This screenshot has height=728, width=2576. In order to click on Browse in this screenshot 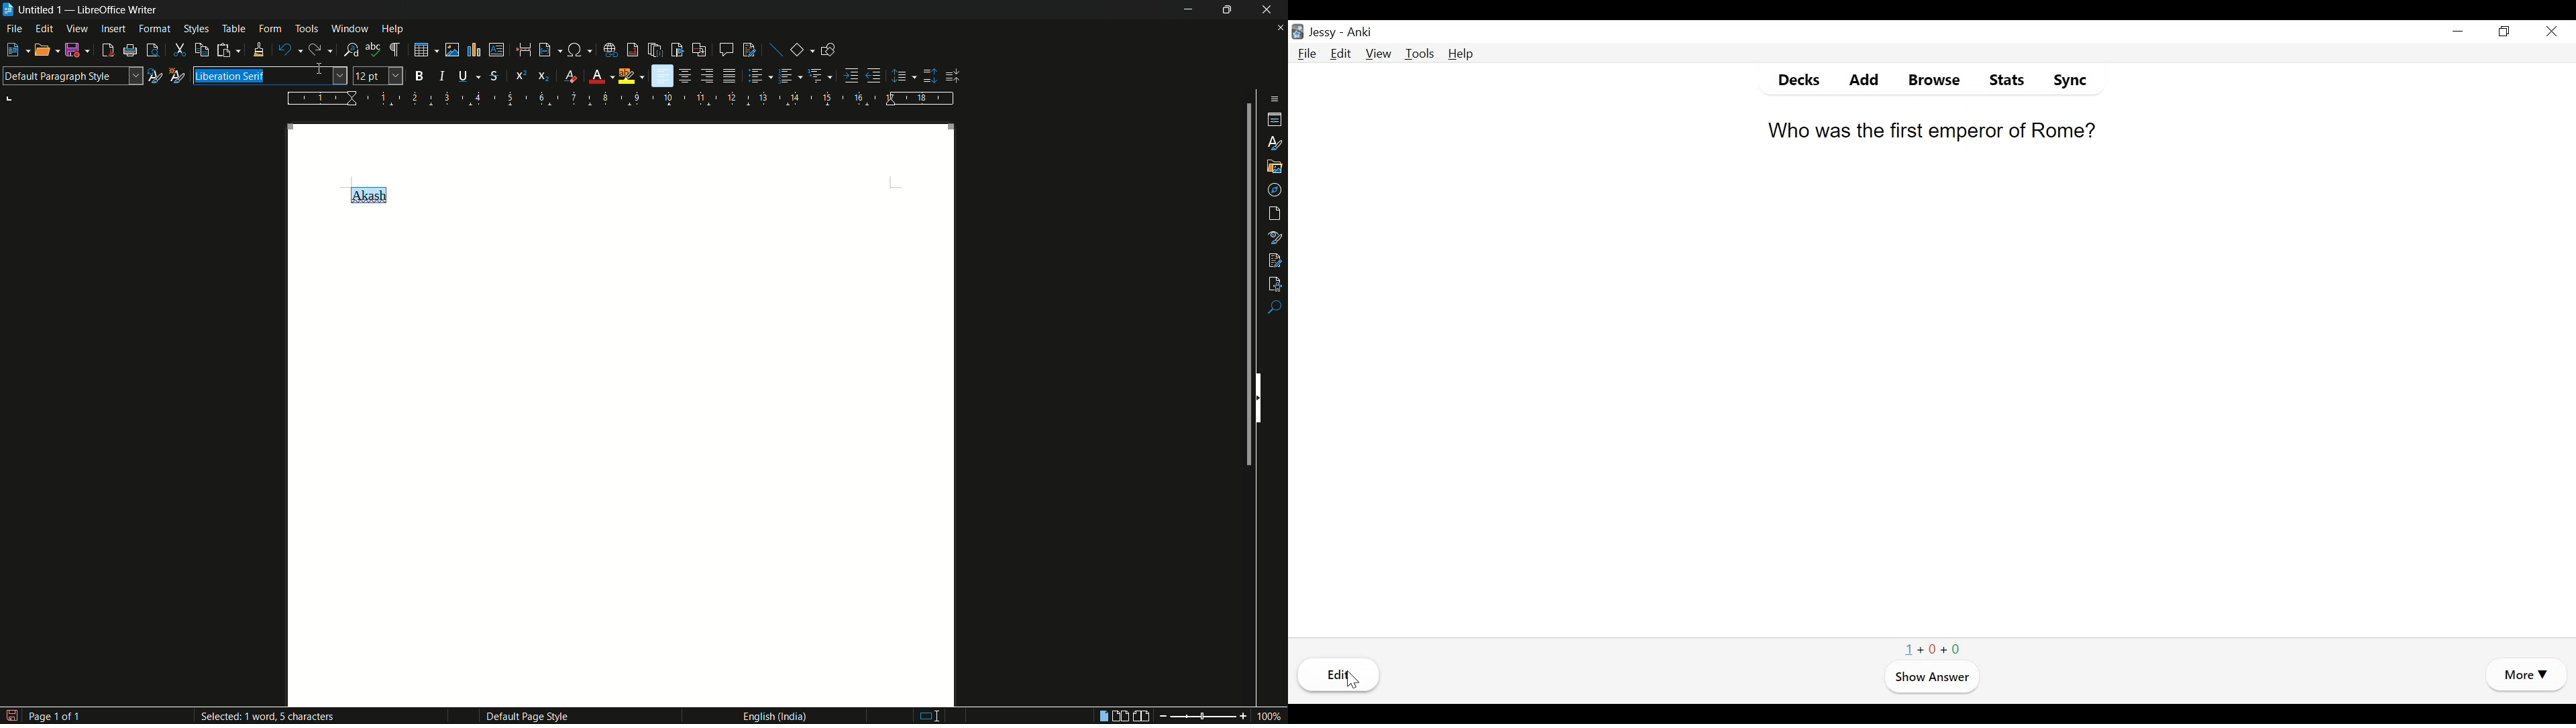, I will do `click(1930, 80)`.